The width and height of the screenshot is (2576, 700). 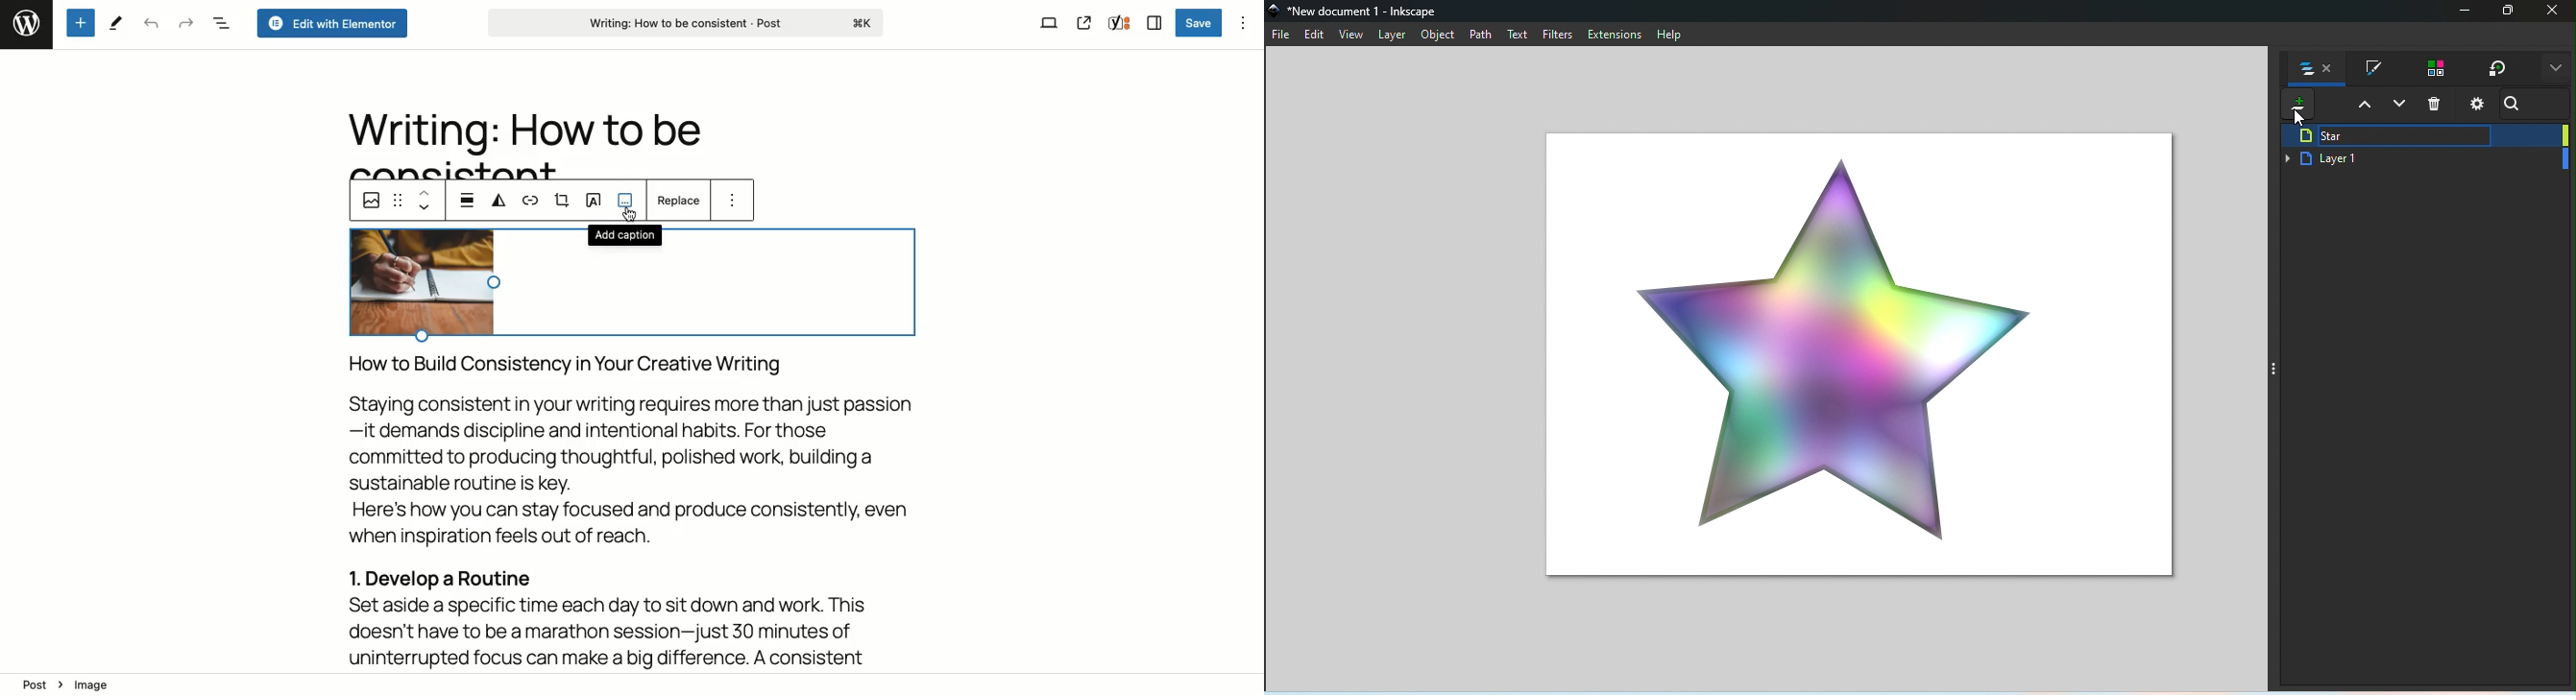 What do you see at coordinates (623, 233) in the screenshot?
I see `Add caption` at bounding box center [623, 233].